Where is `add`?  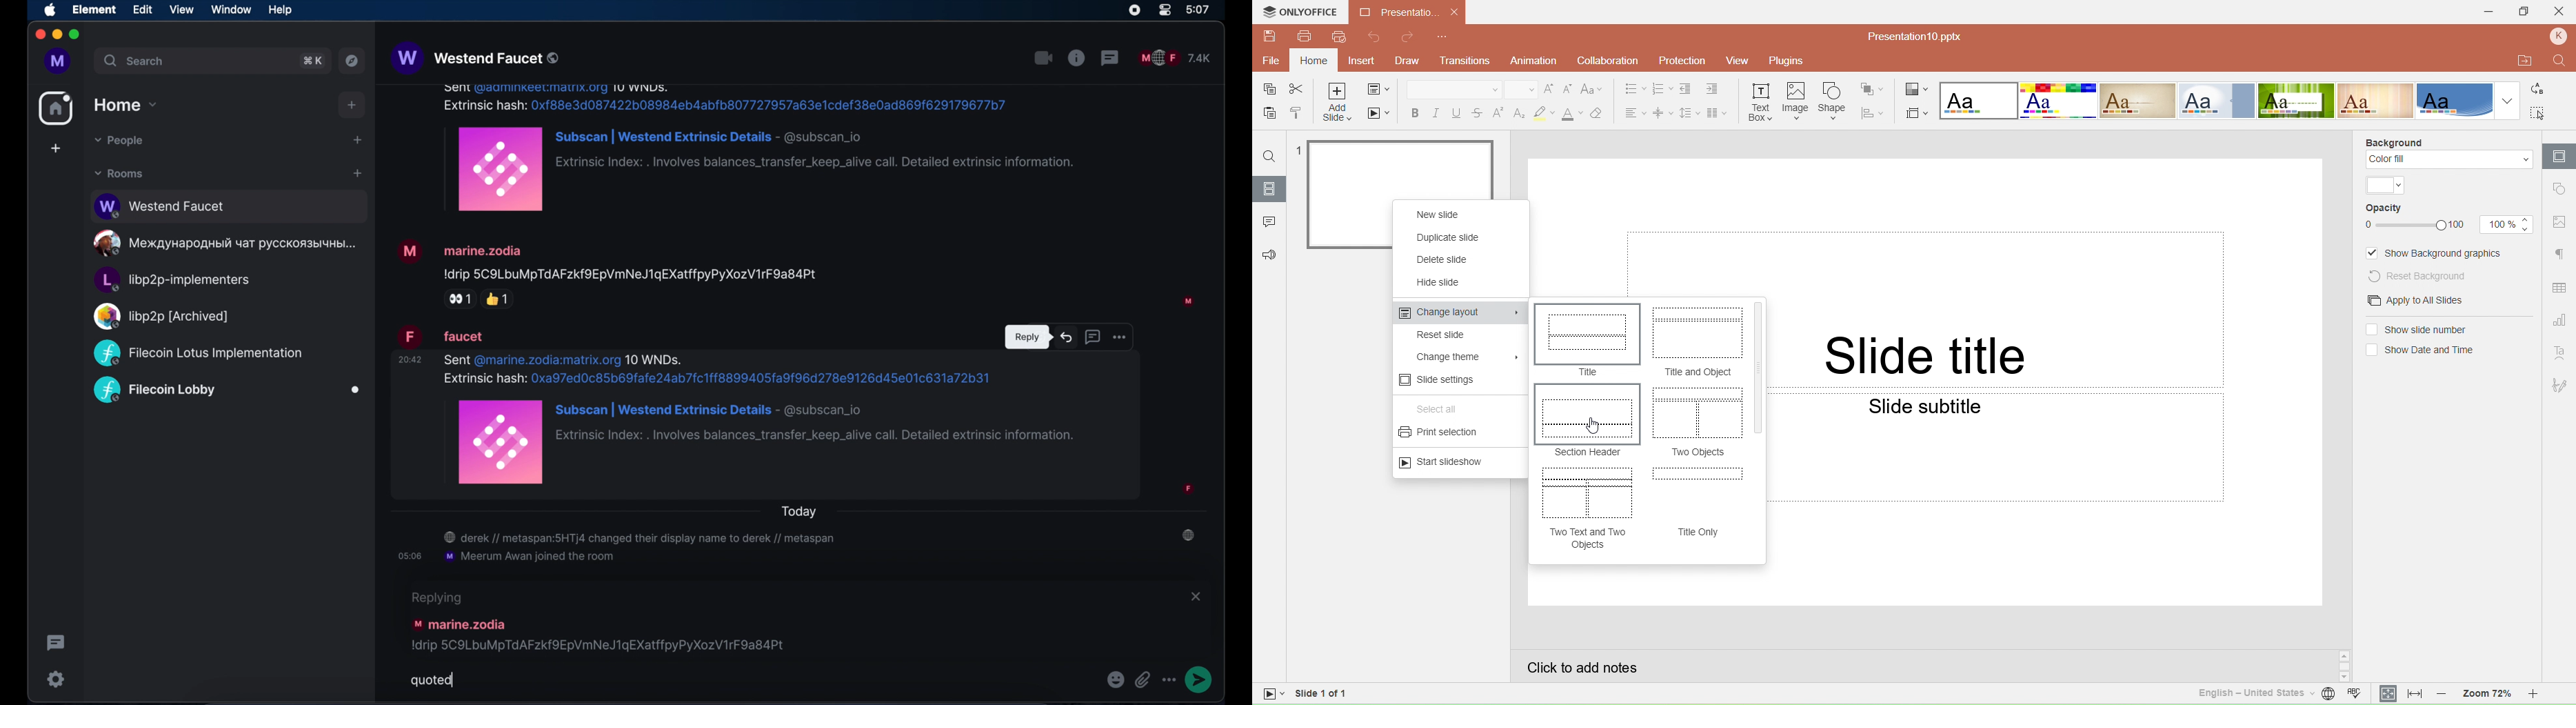 add is located at coordinates (352, 104).